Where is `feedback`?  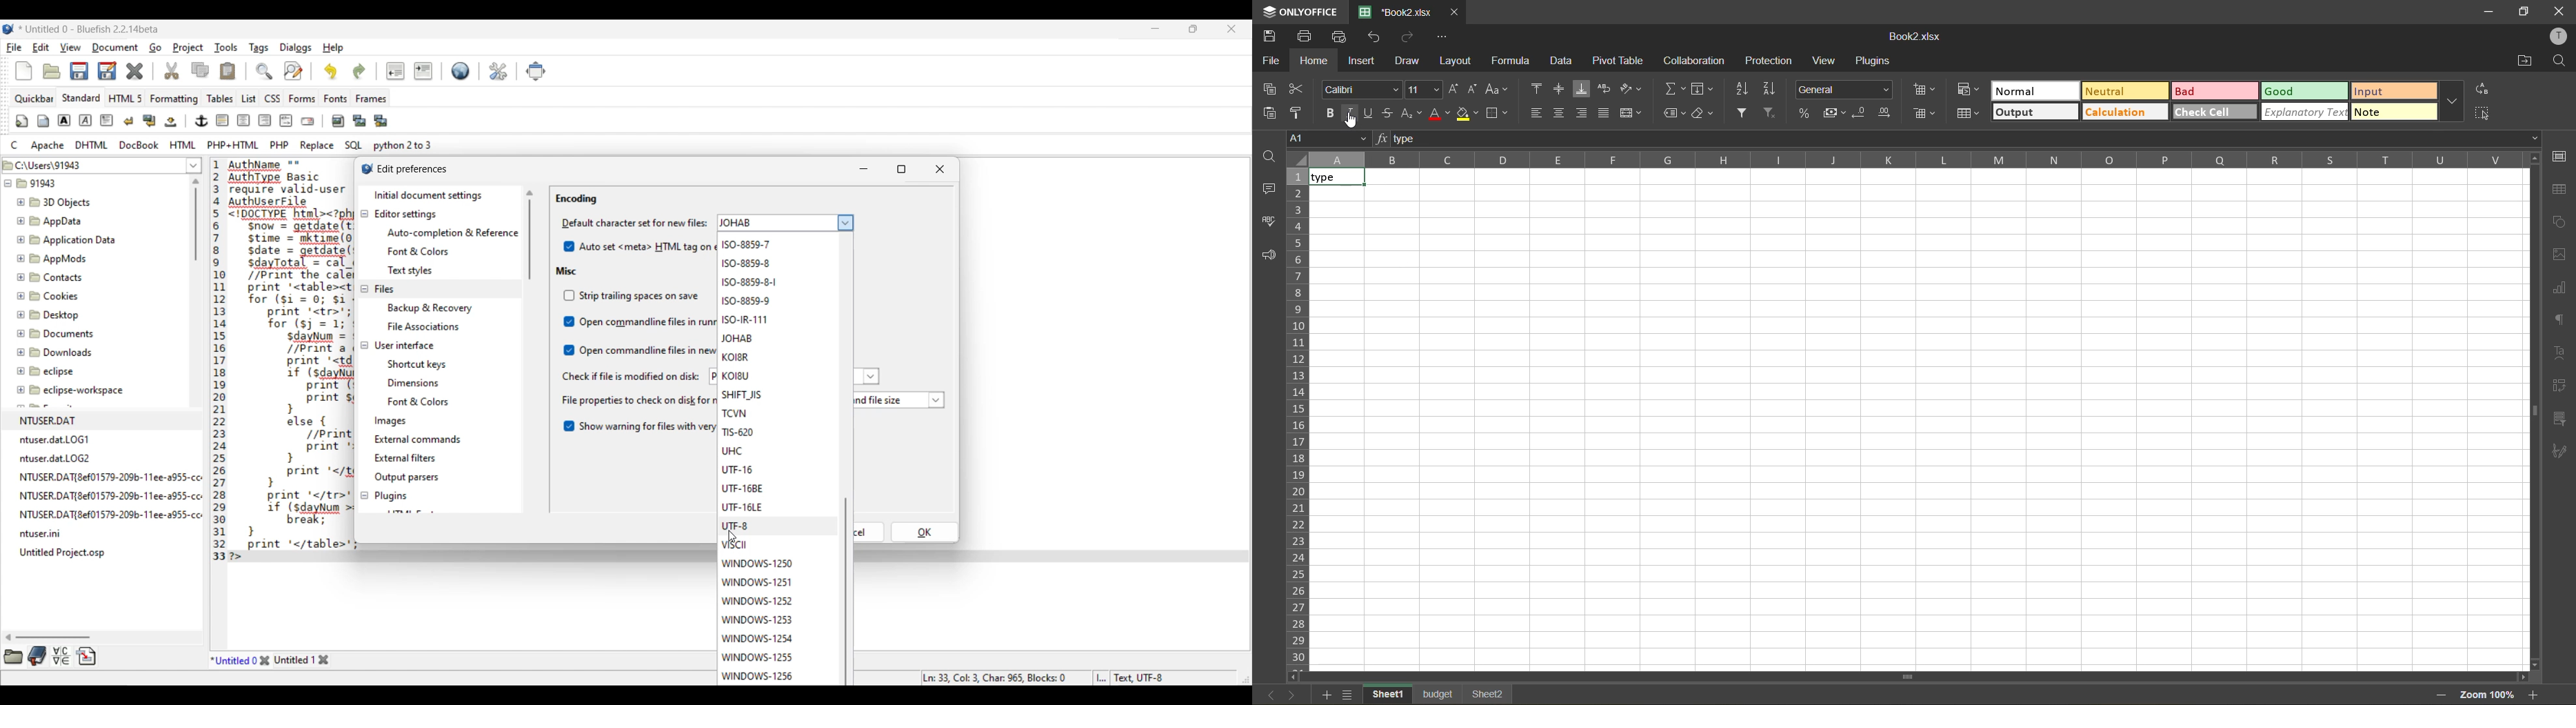
feedback is located at coordinates (1268, 257).